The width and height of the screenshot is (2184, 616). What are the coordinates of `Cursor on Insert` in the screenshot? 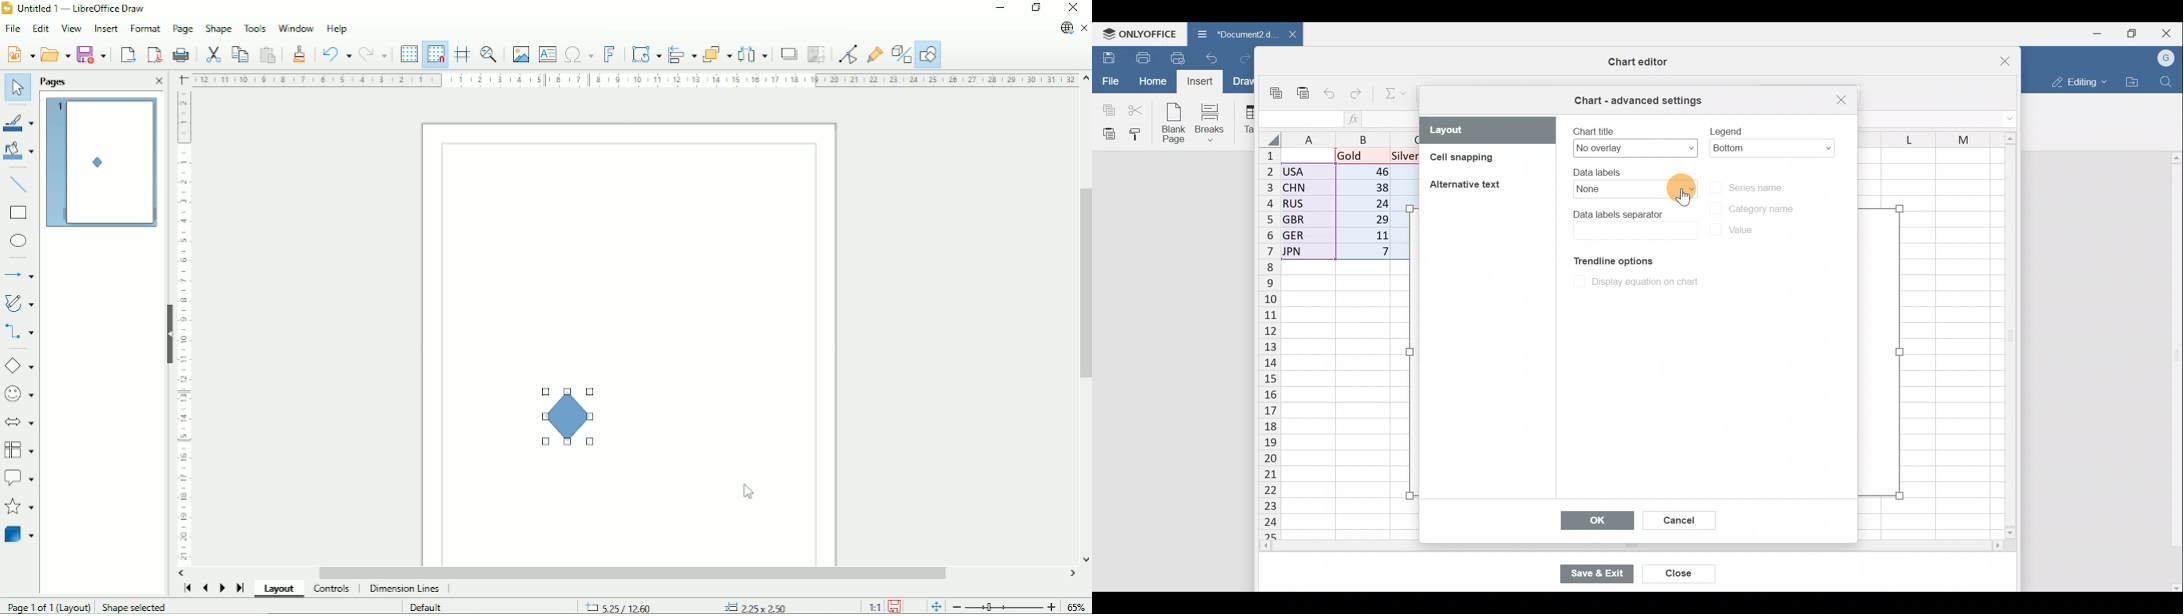 It's located at (1204, 81).